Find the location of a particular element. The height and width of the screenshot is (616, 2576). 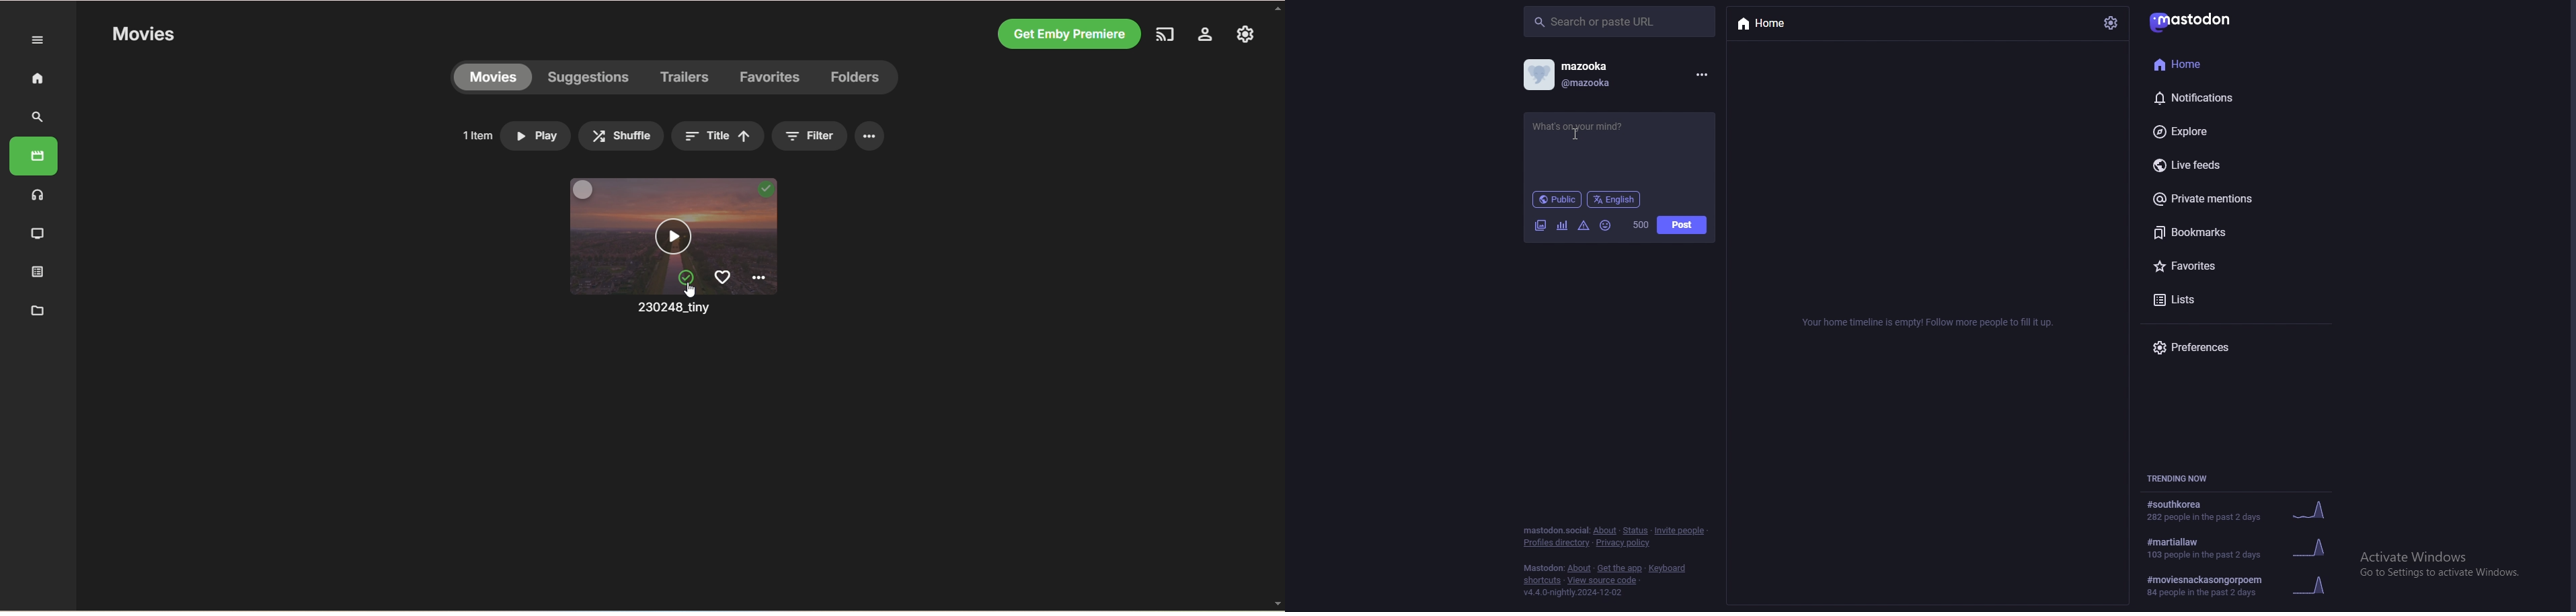

menu is located at coordinates (1701, 74).